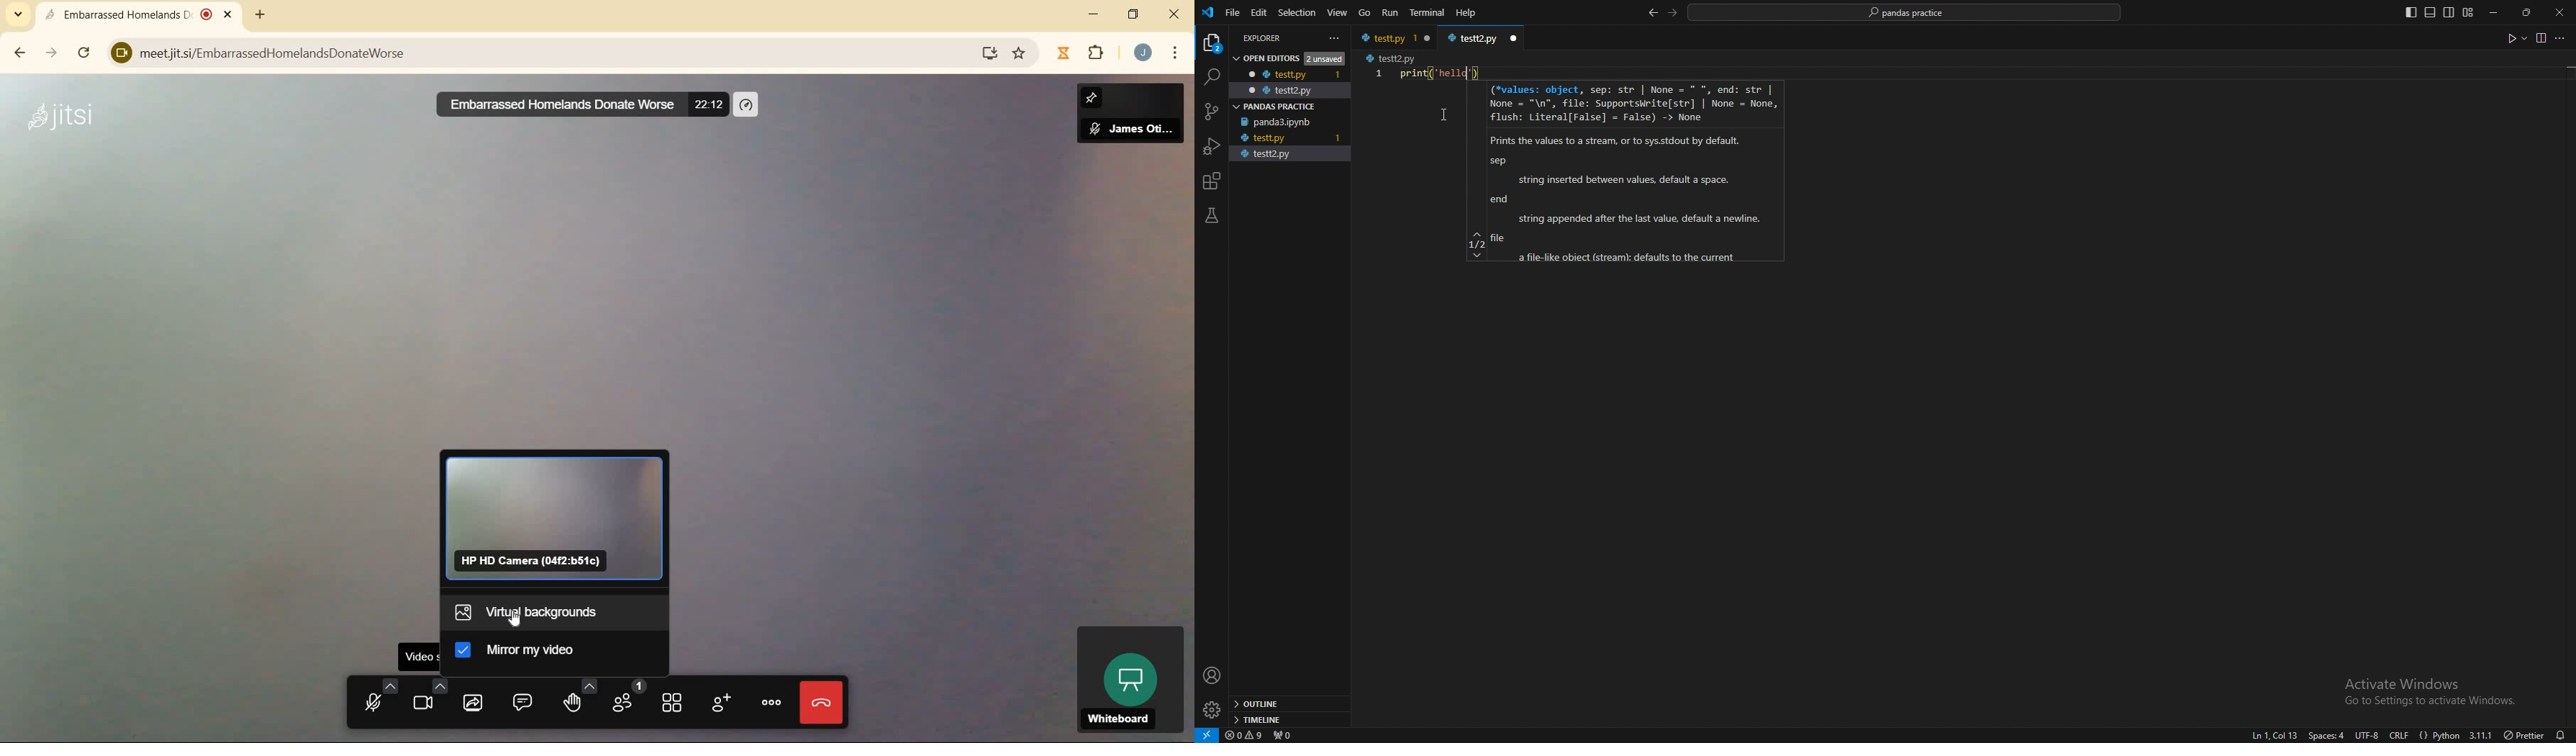 Image resolution: width=2576 pixels, height=756 pixels. I want to click on start screen sharing, so click(472, 700).